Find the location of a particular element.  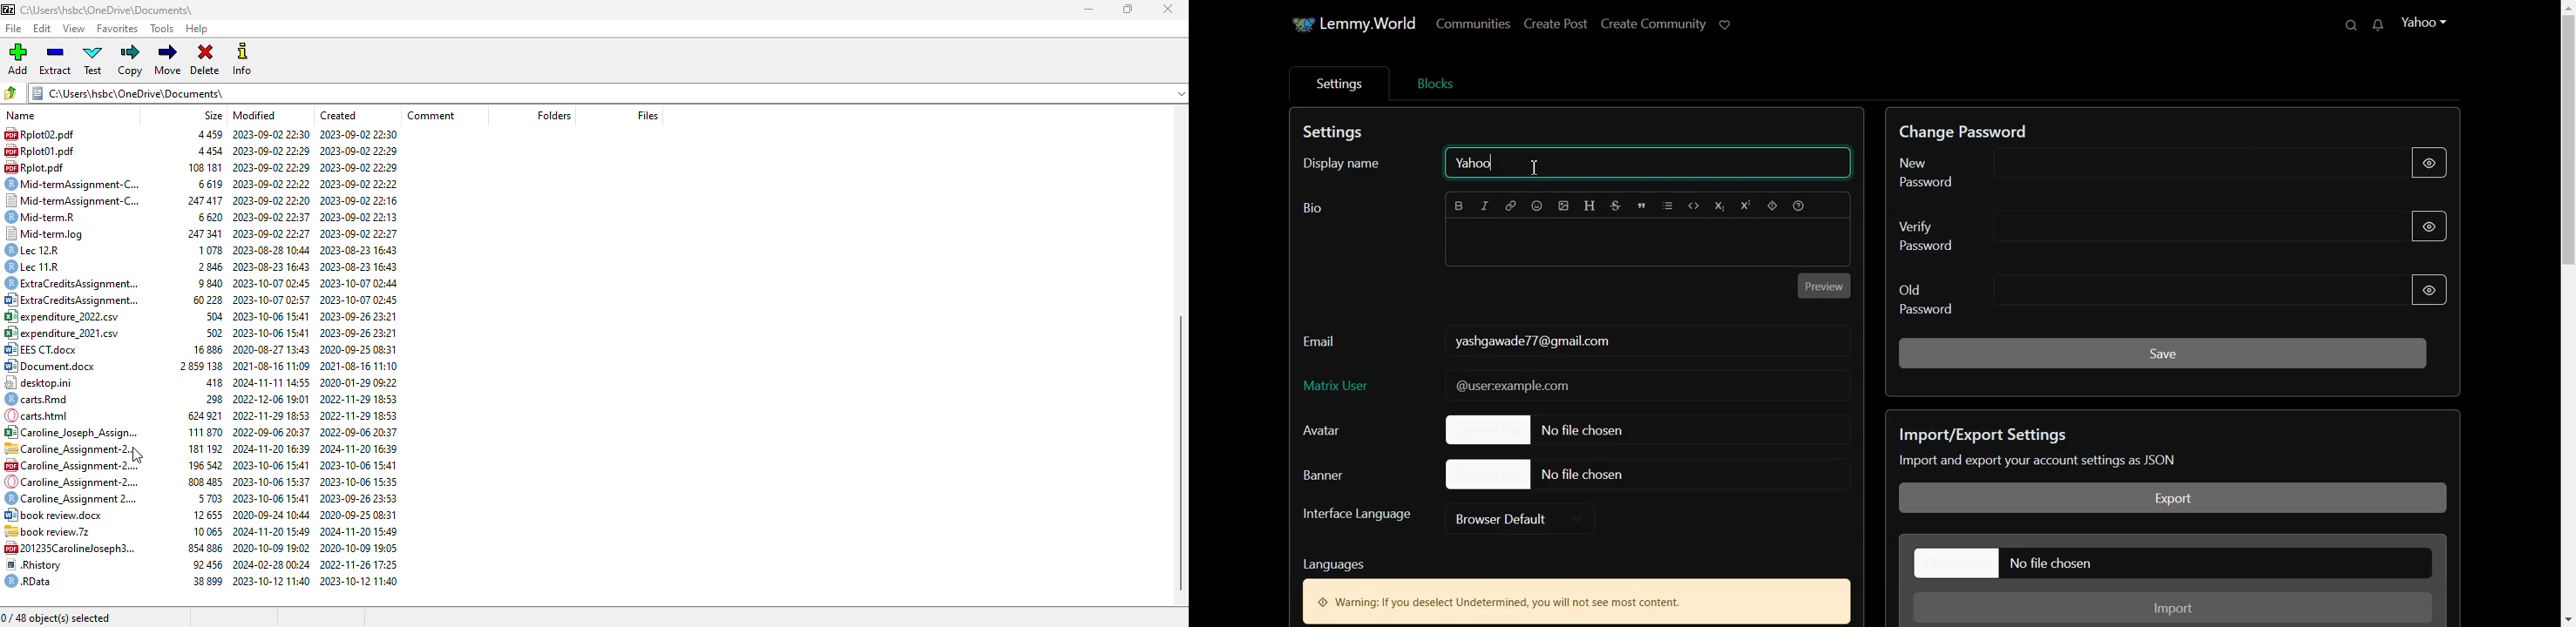

2003-00-76 22.91 is located at coordinates (361, 333).